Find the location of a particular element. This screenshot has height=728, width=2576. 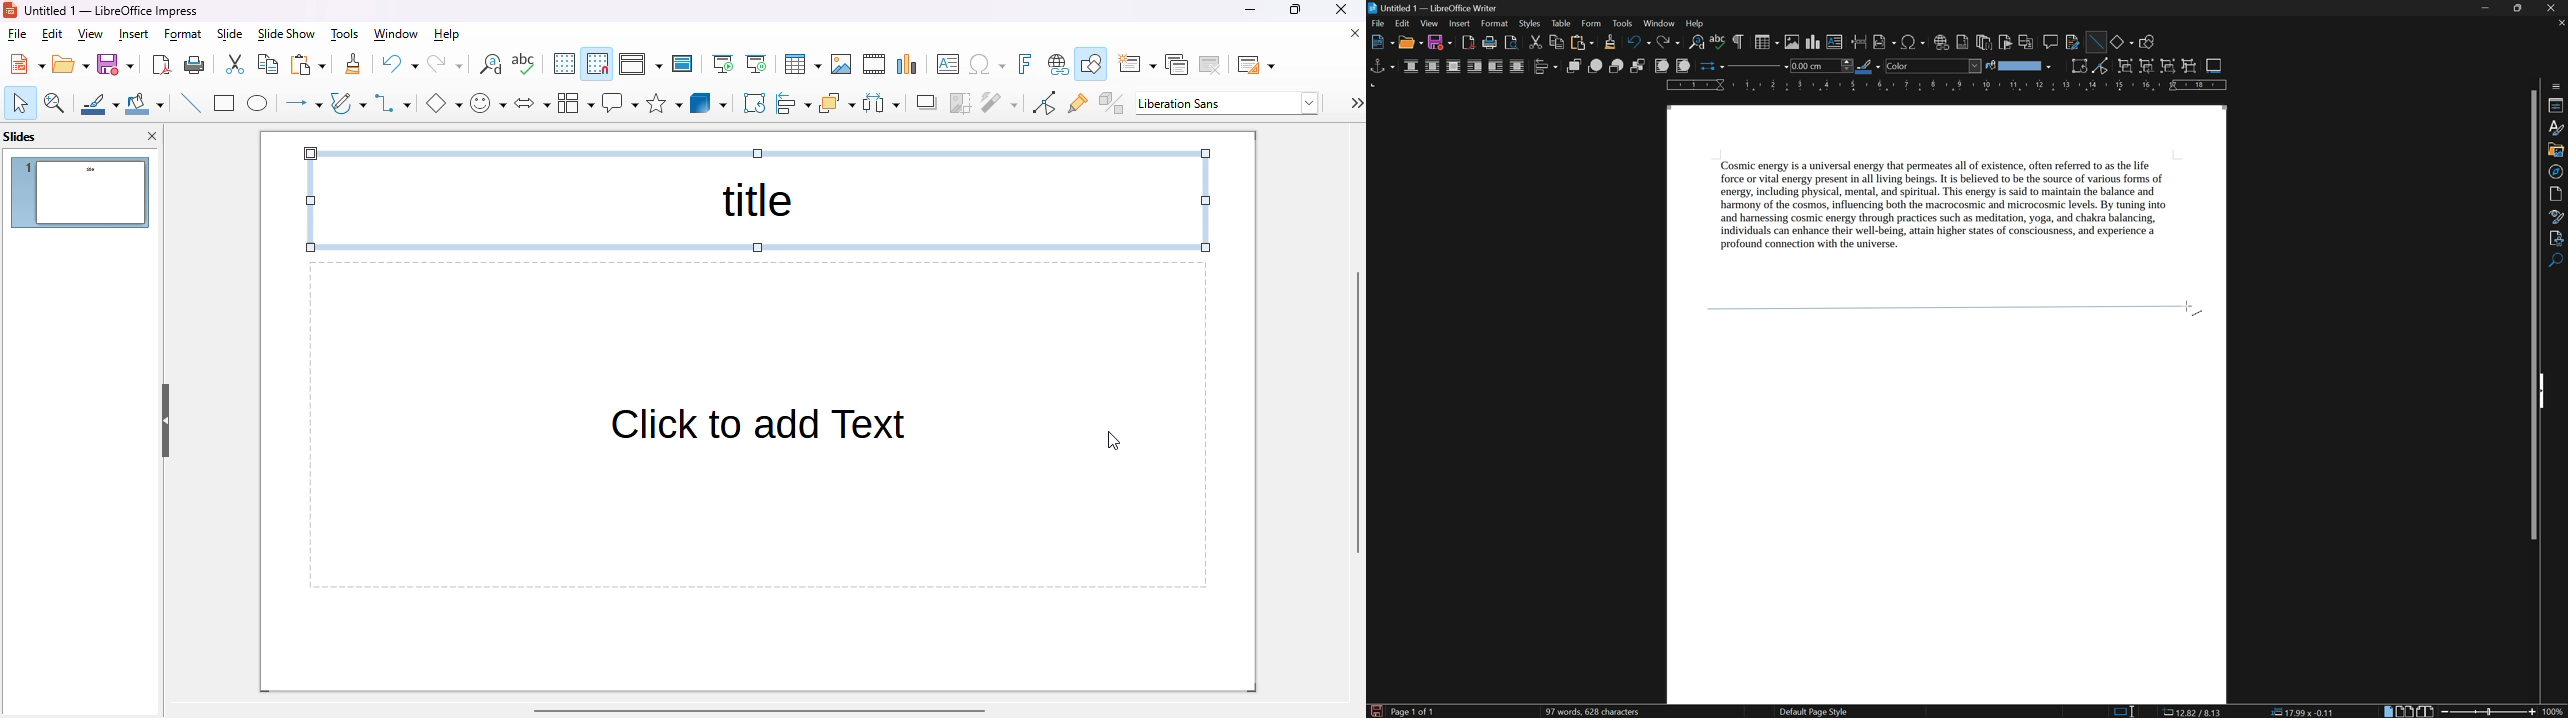

toggle extrusion is located at coordinates (1112, 102).